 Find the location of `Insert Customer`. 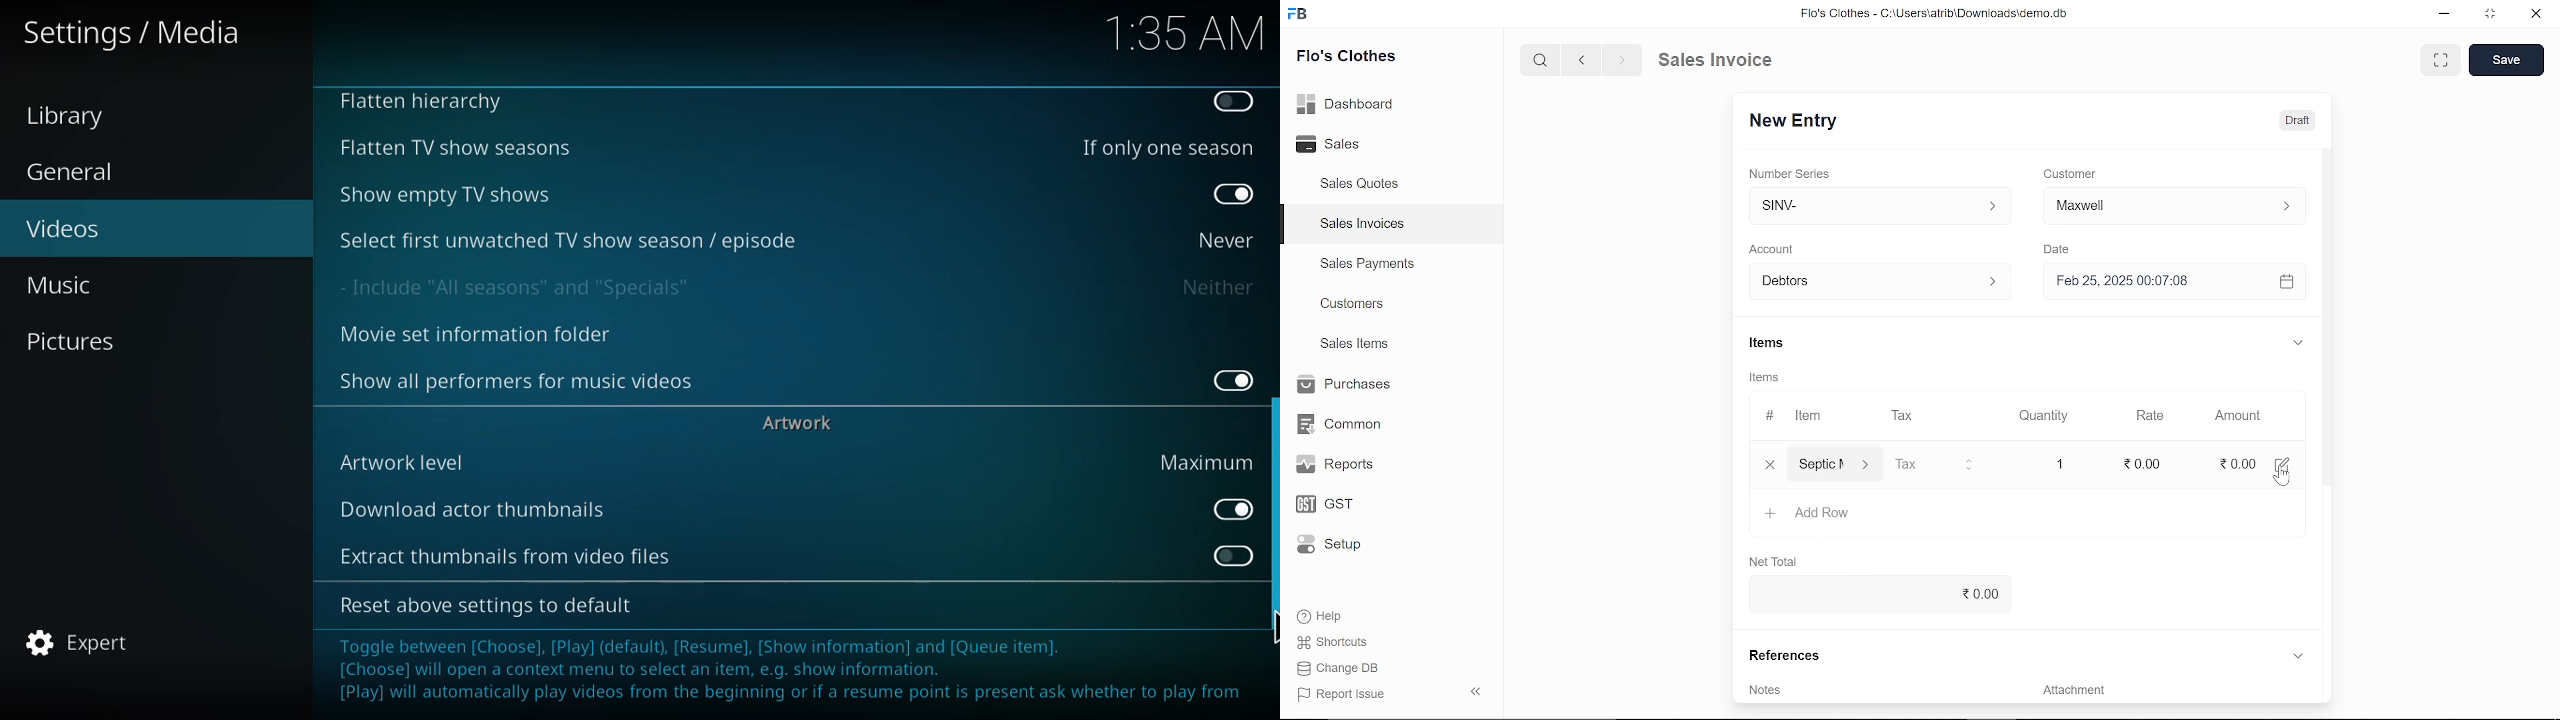

Insert Customer is located at coordinates (2170, 206).